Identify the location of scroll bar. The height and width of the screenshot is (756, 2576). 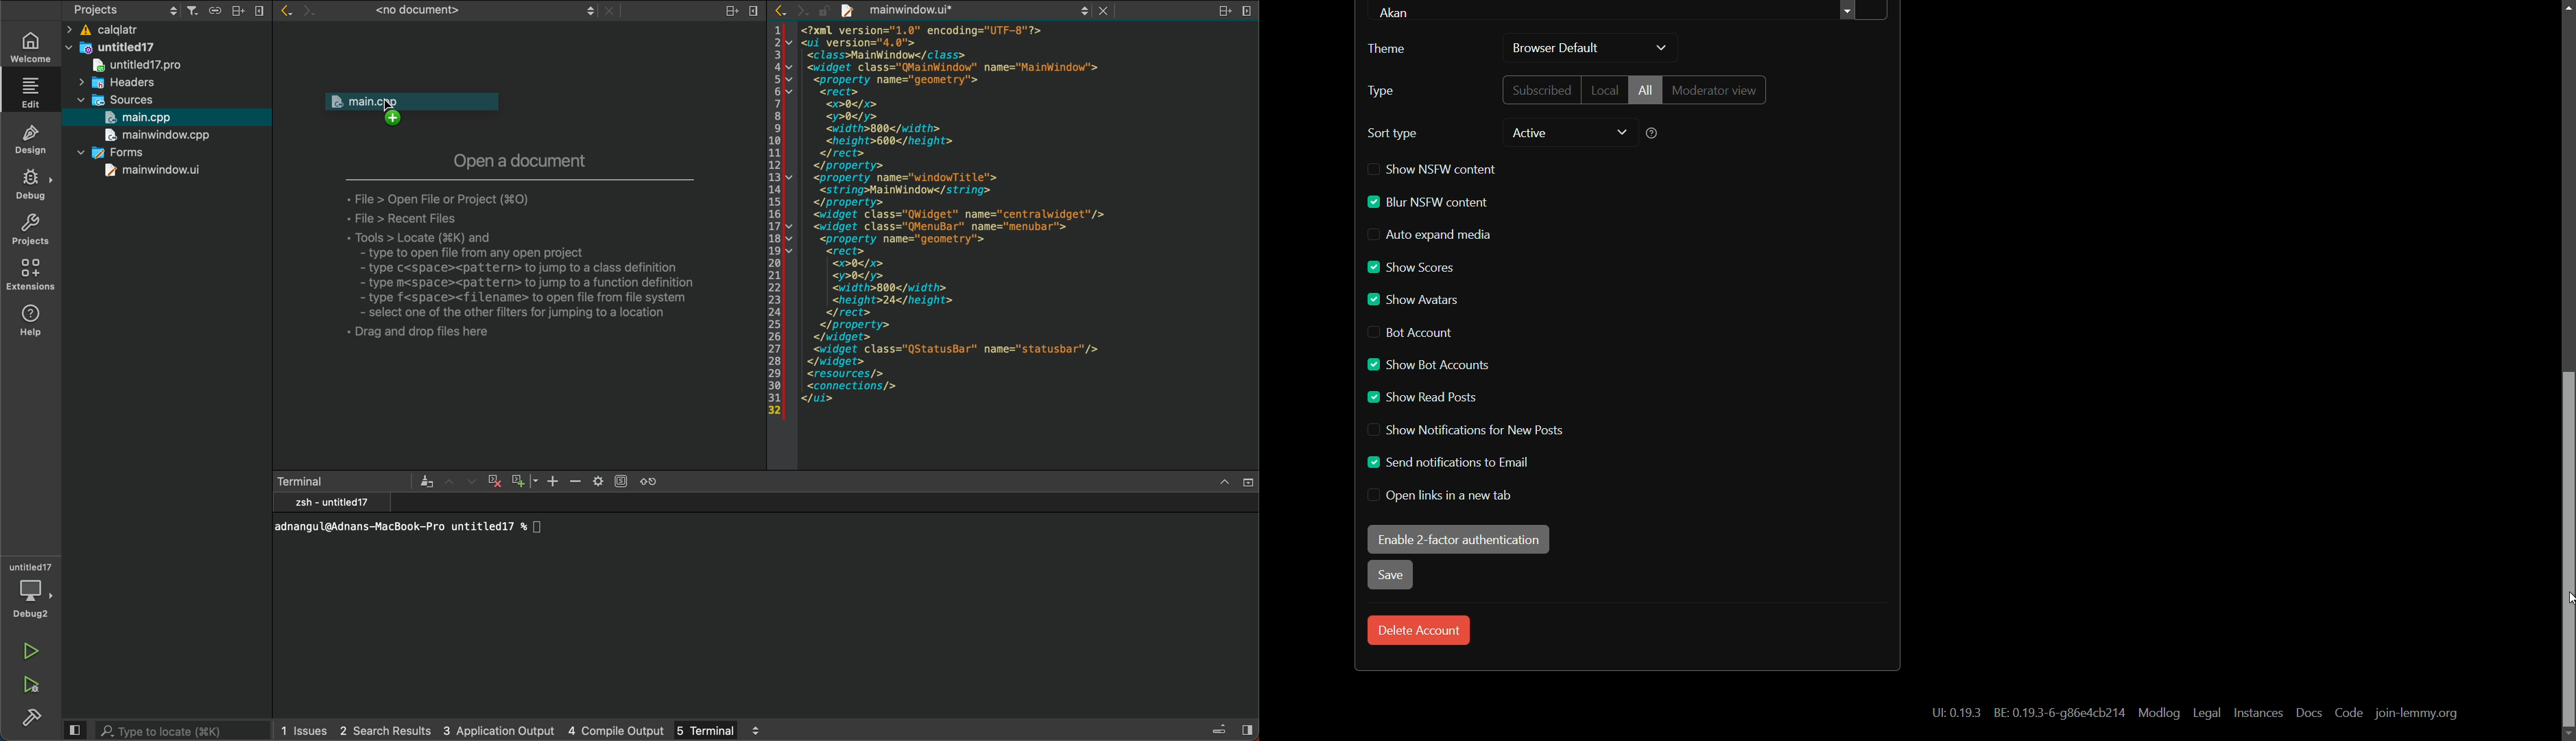
(2568, 550).